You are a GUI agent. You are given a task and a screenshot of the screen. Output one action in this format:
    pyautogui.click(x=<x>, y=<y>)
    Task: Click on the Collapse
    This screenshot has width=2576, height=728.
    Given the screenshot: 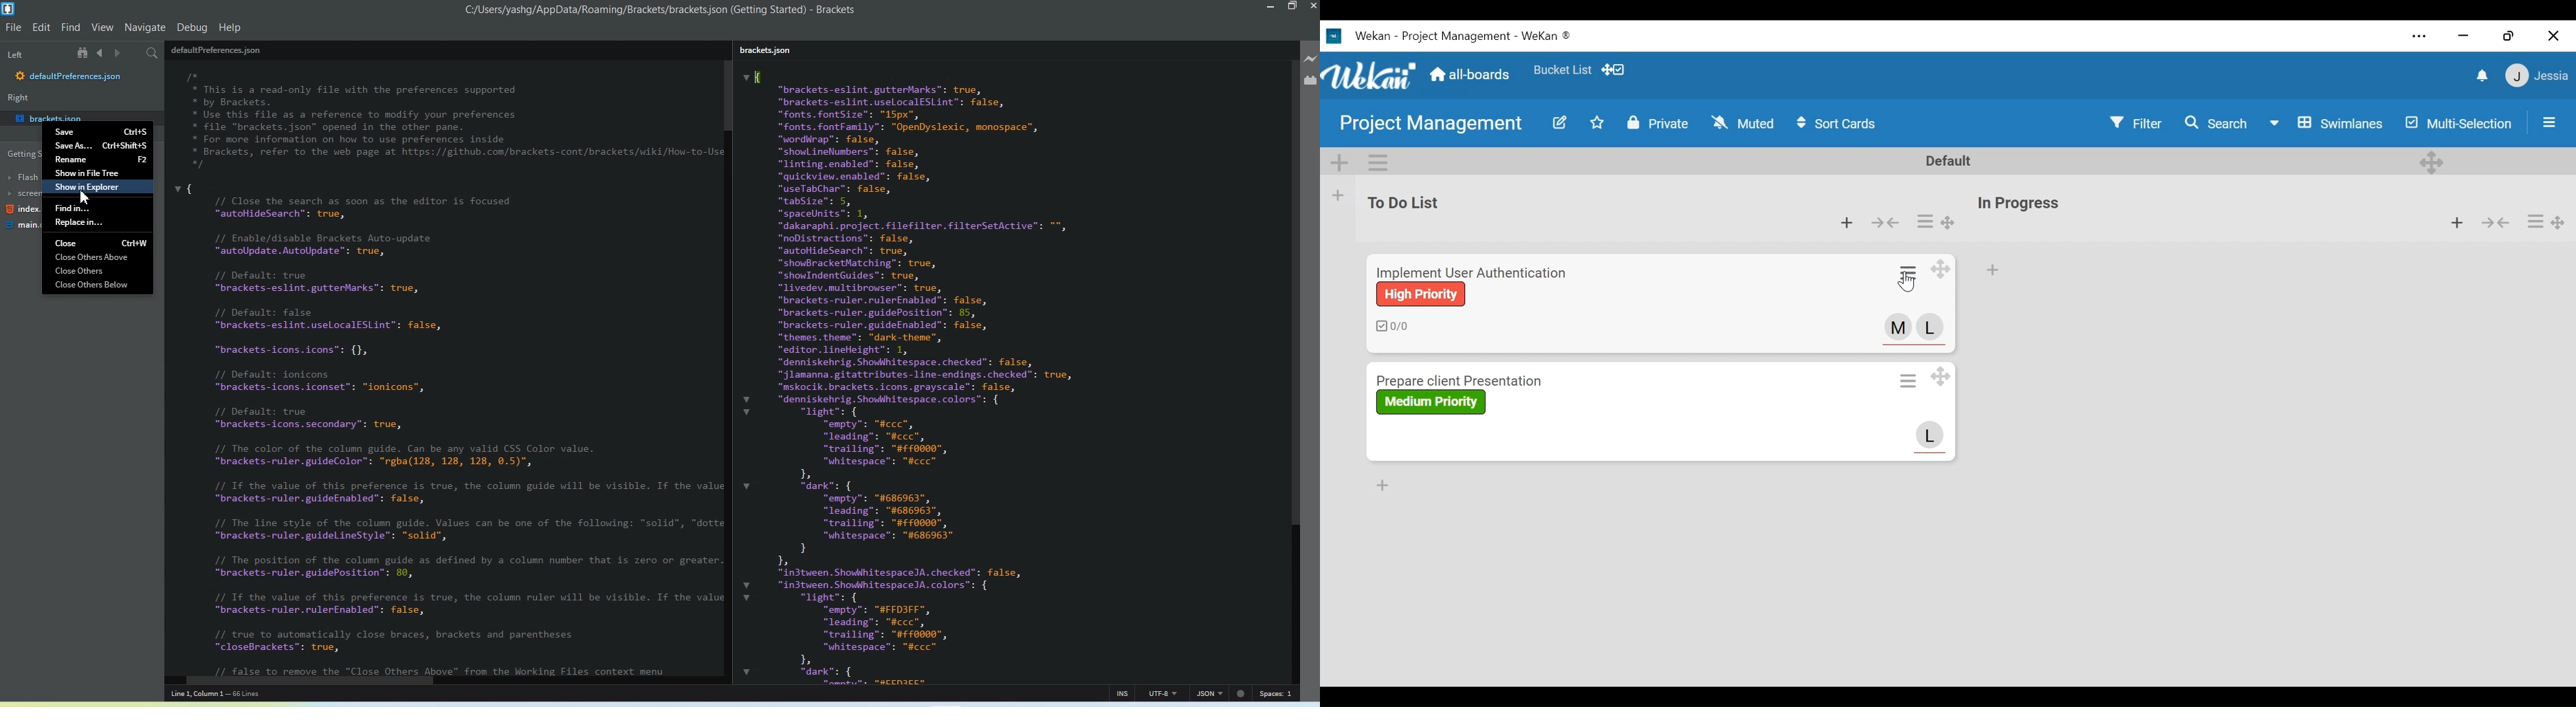 What is the action you would take?
    pyautogui.click(x=1887, y=223)
    